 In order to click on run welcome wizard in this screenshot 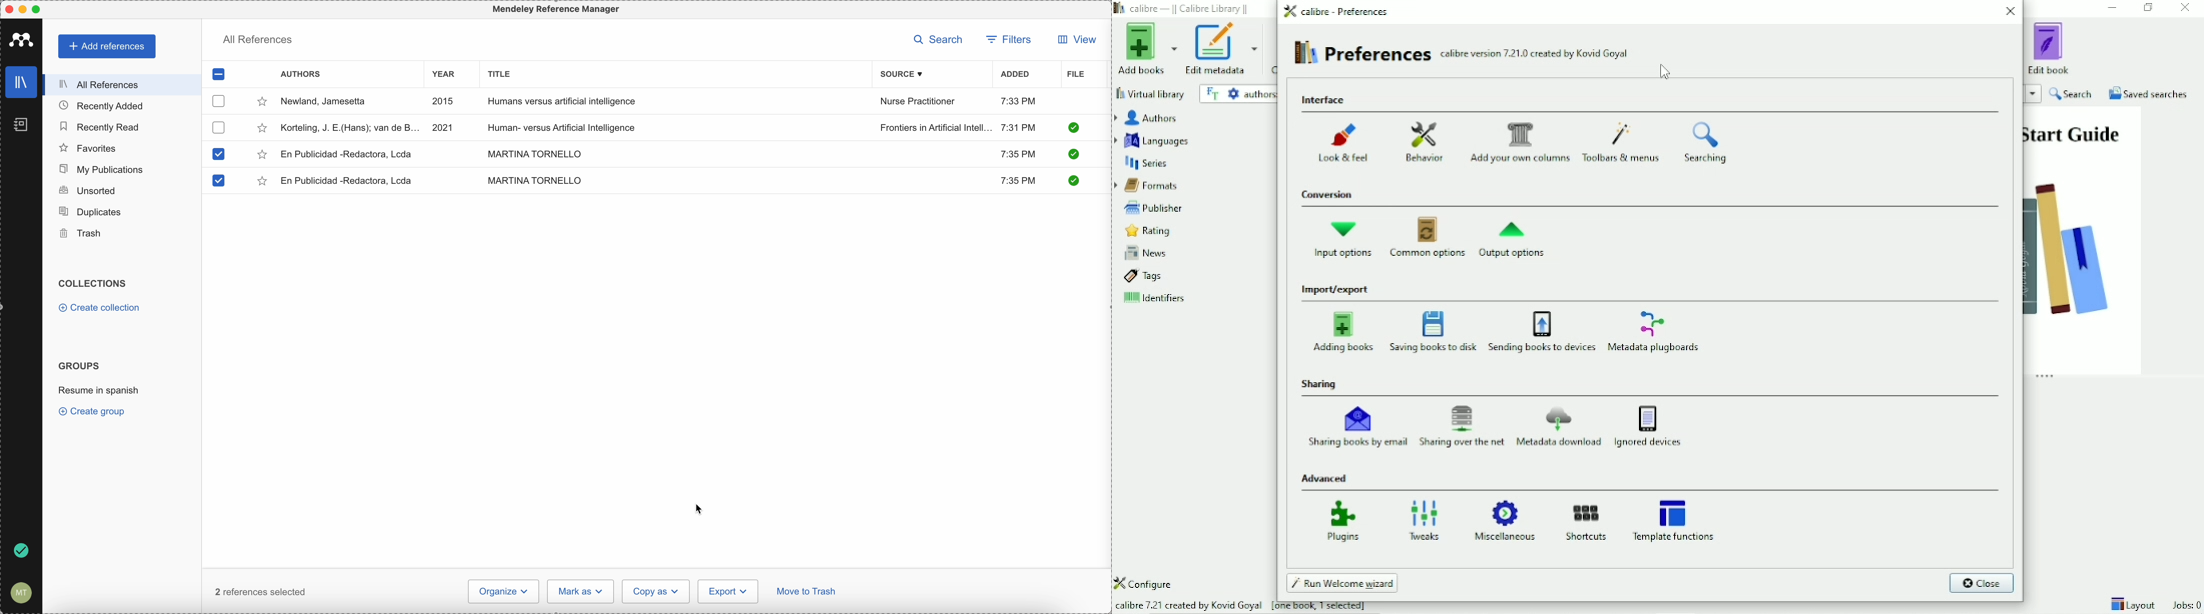, I will do `click(1342, 582)`.